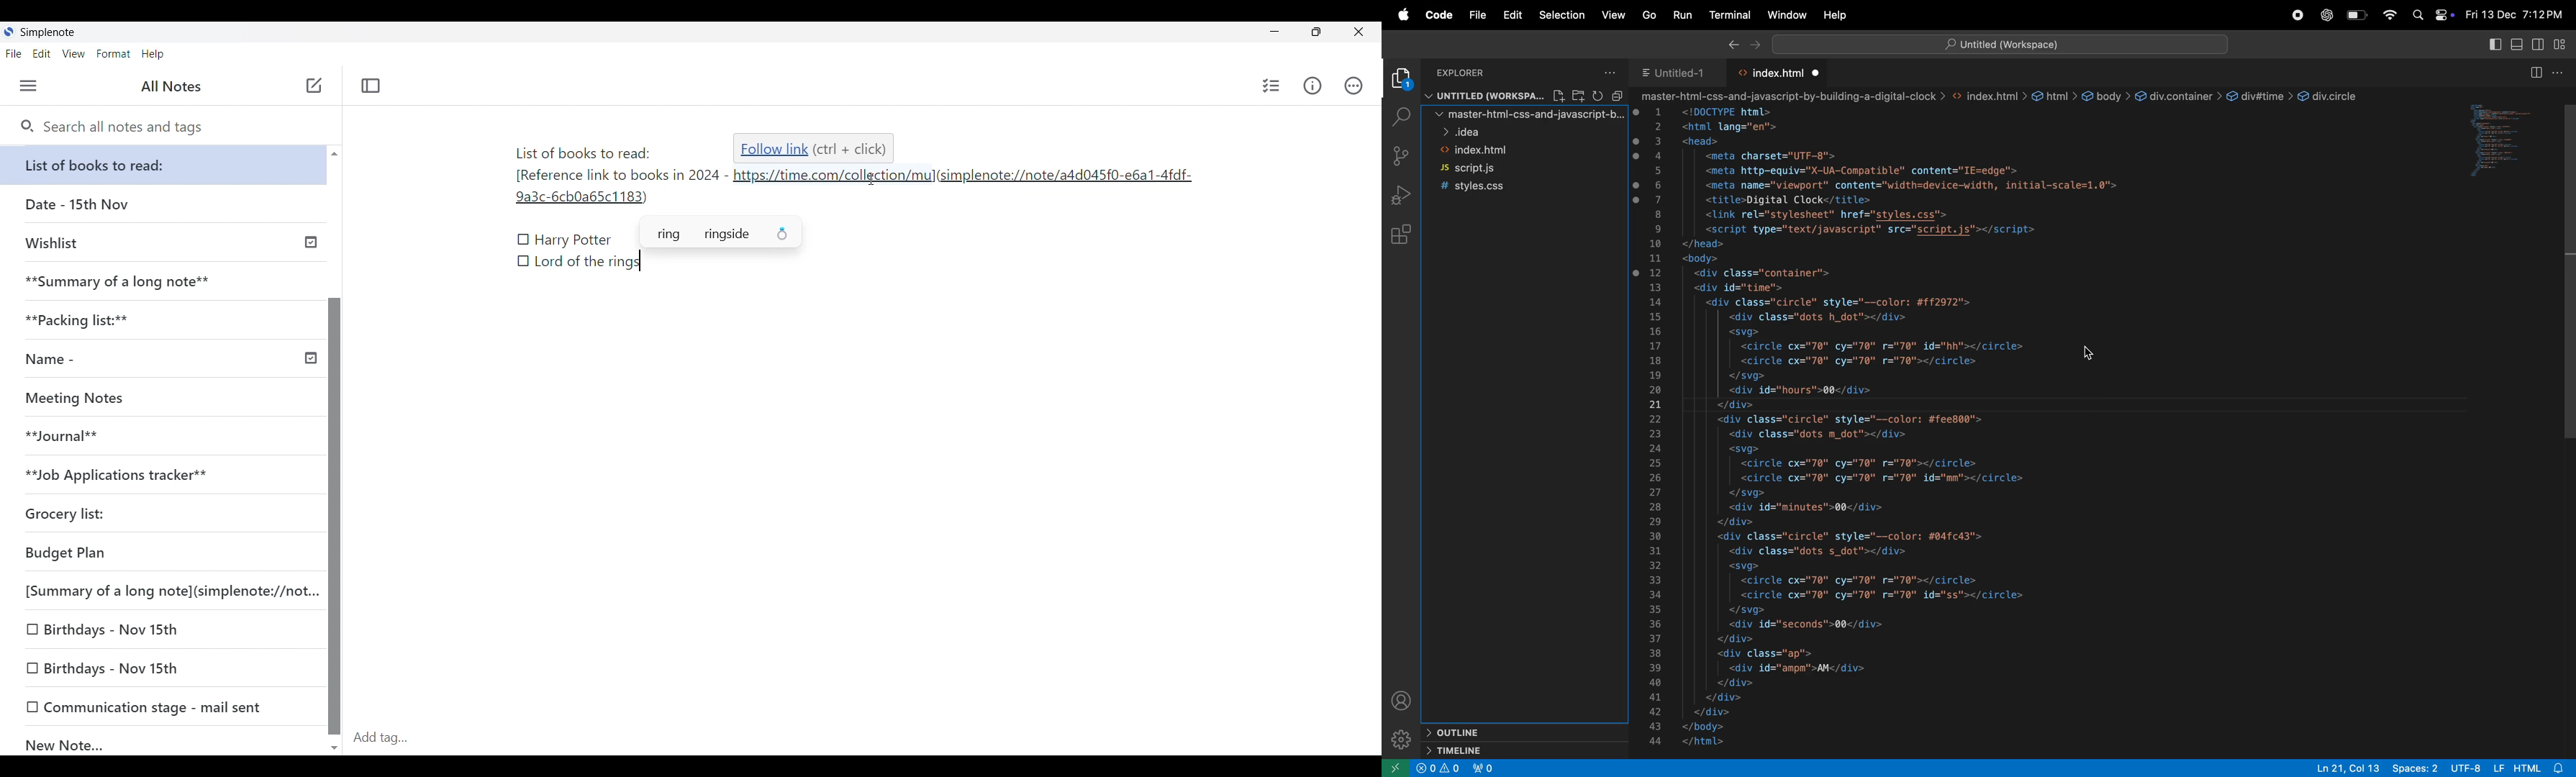  Describe the element at coordinates (1485, 97) in the screenshot. I see `untitled workspace` at that location.